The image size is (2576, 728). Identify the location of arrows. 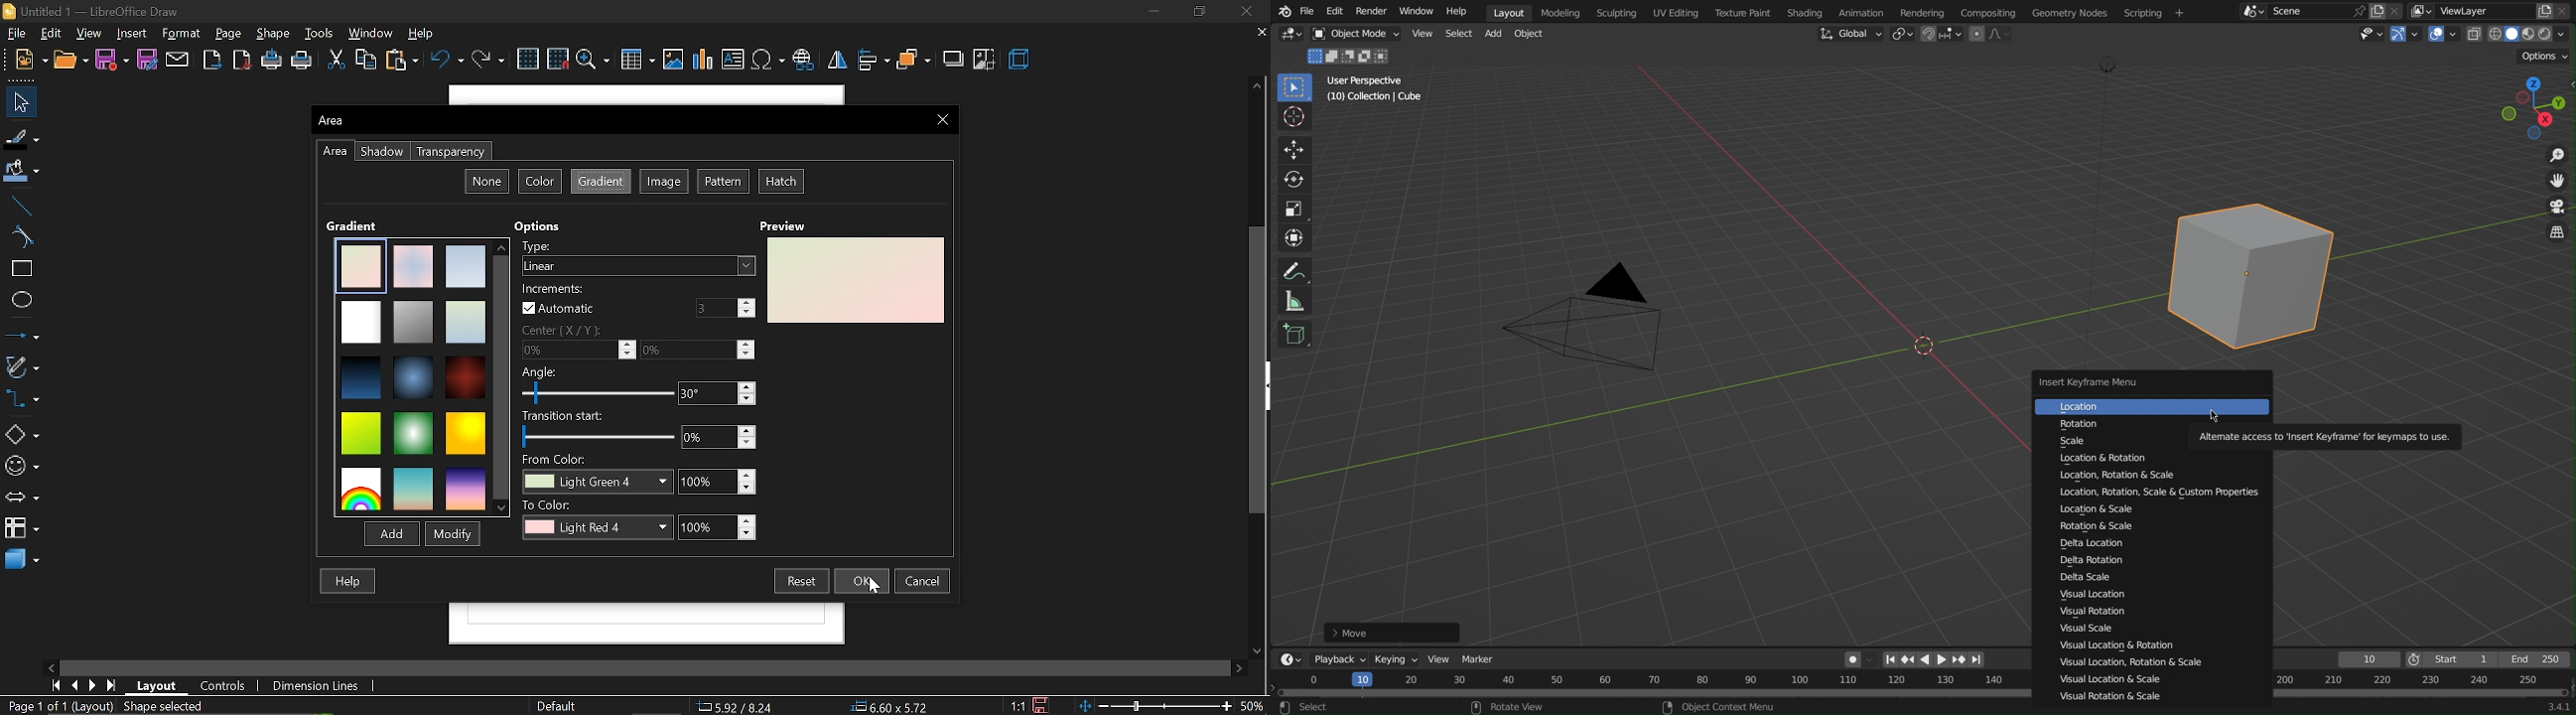
(22, 500).